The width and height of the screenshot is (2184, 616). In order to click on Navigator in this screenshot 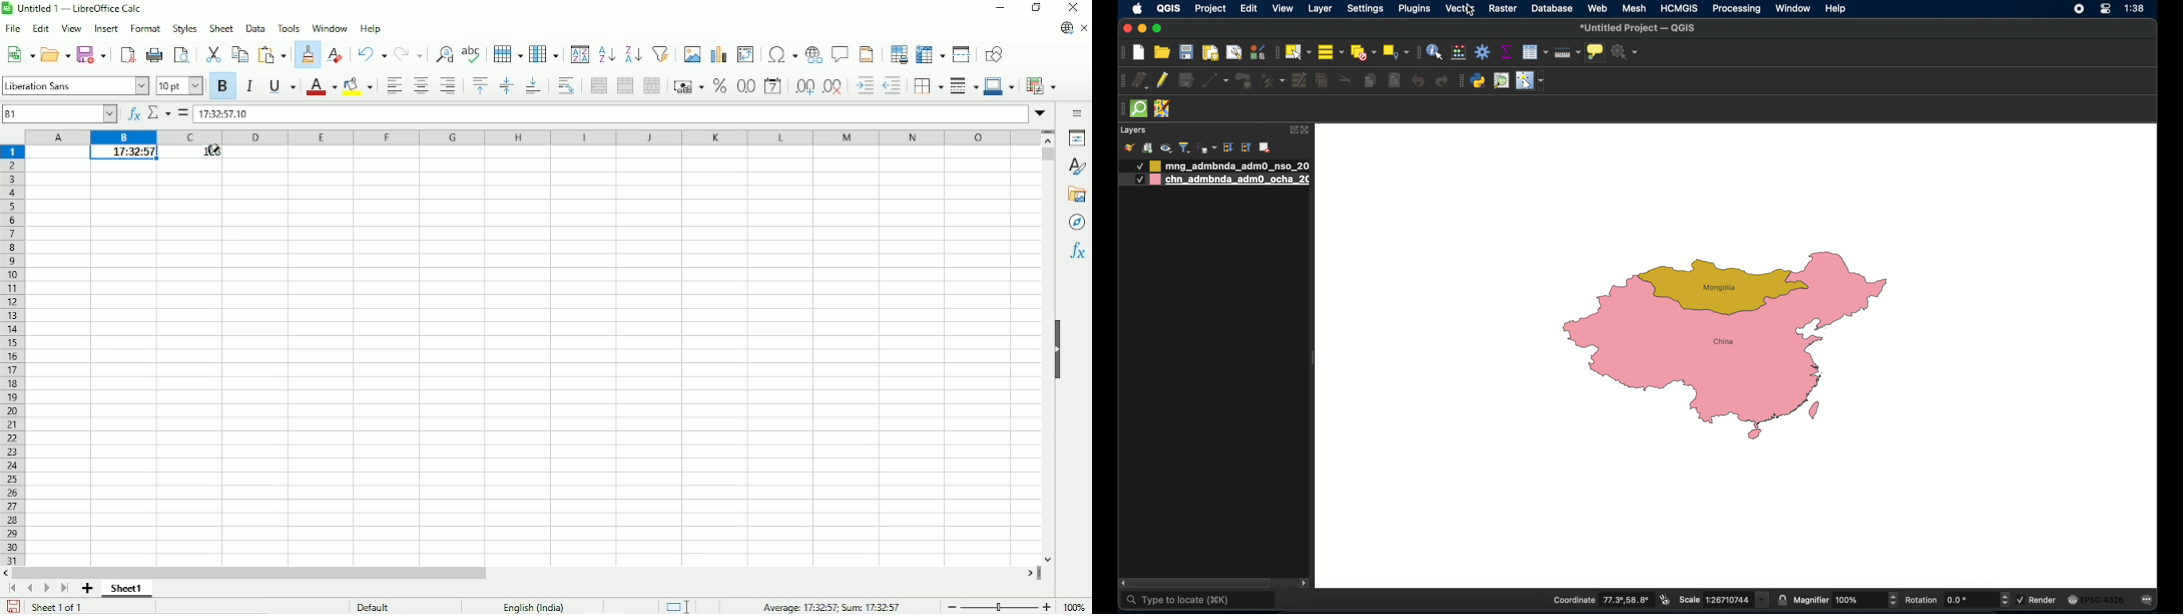, I will do `click(1078, 223)`.